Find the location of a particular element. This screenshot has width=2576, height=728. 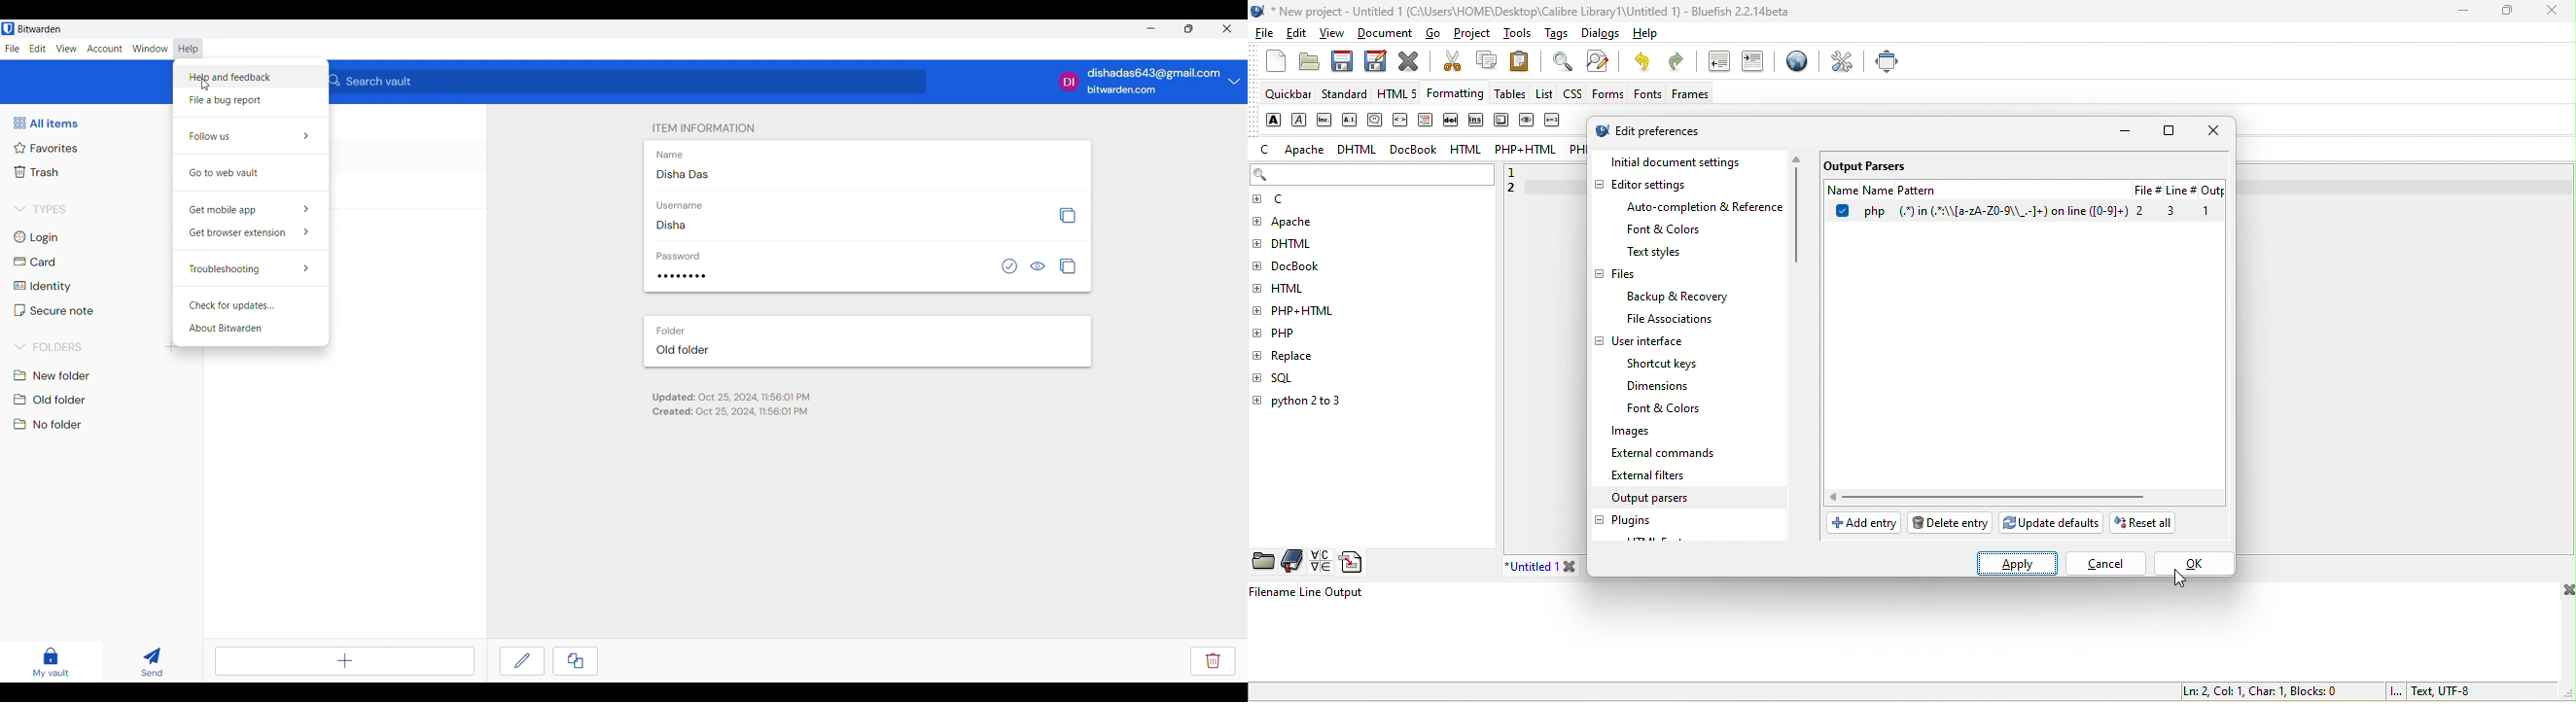

Disha is located at coordinates (671, 225).